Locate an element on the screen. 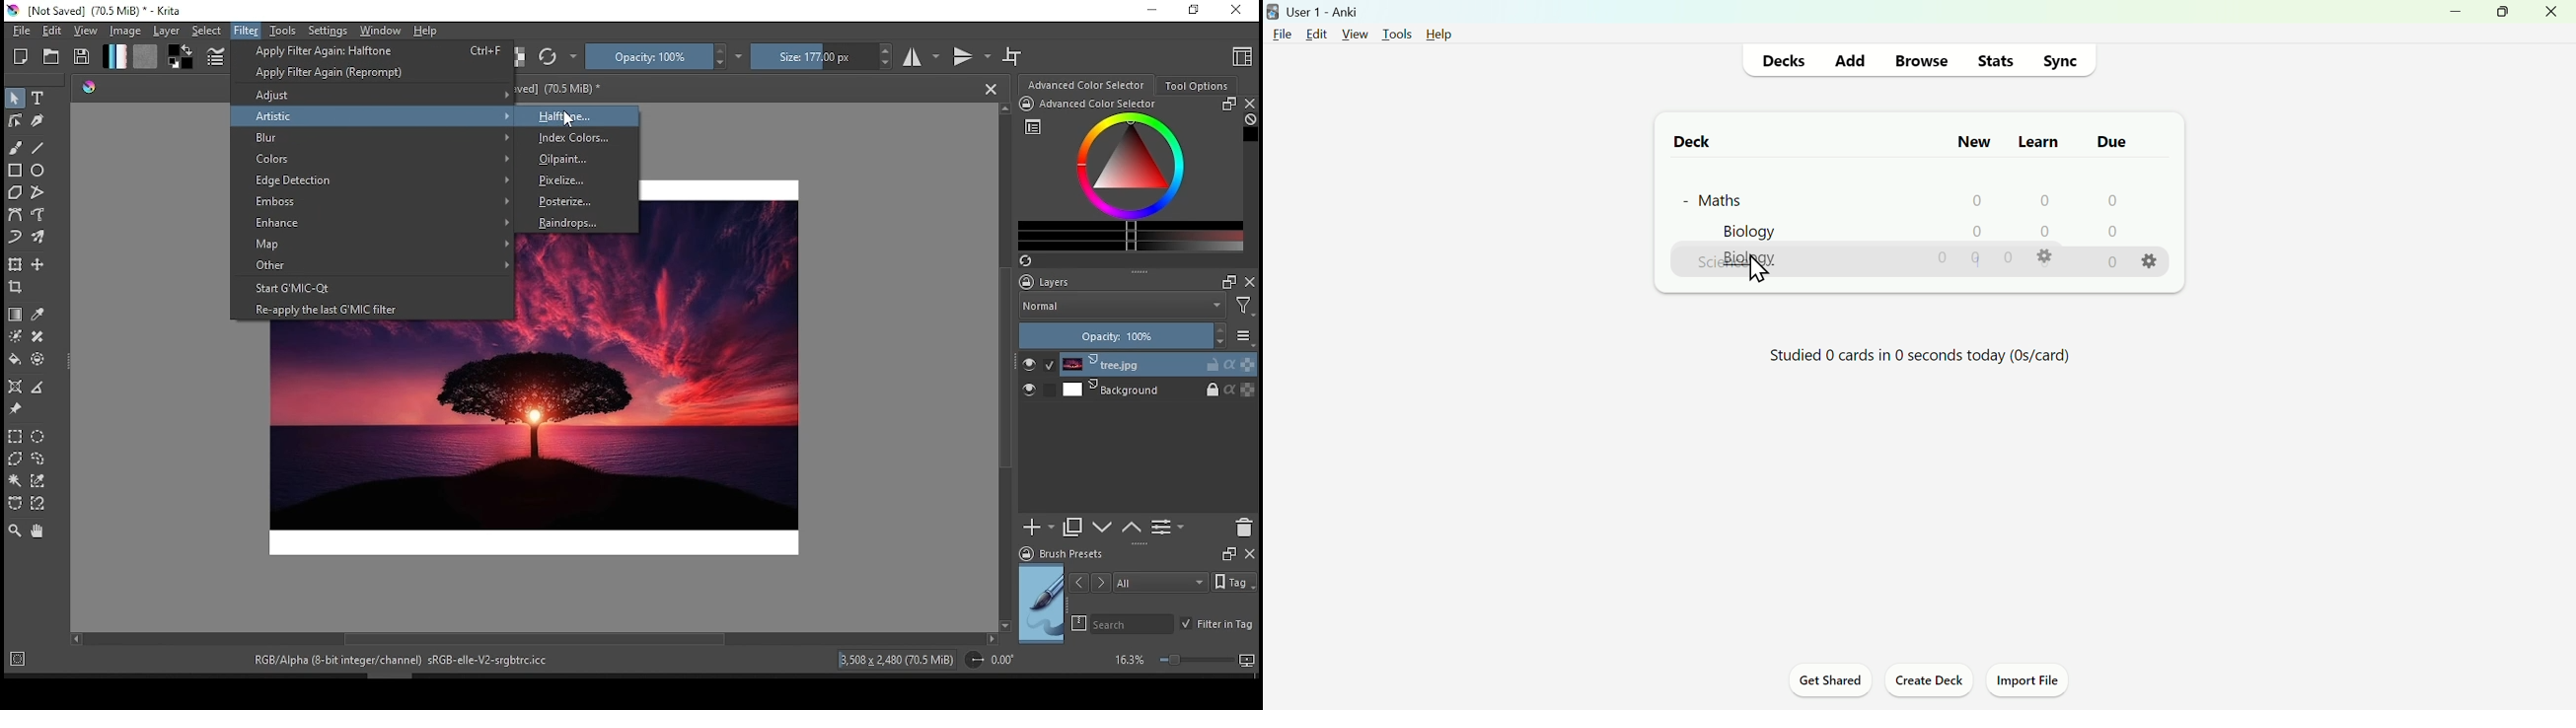 This screenshot has width=2576, height=728. maximize is located at coordinates (2502, 12).